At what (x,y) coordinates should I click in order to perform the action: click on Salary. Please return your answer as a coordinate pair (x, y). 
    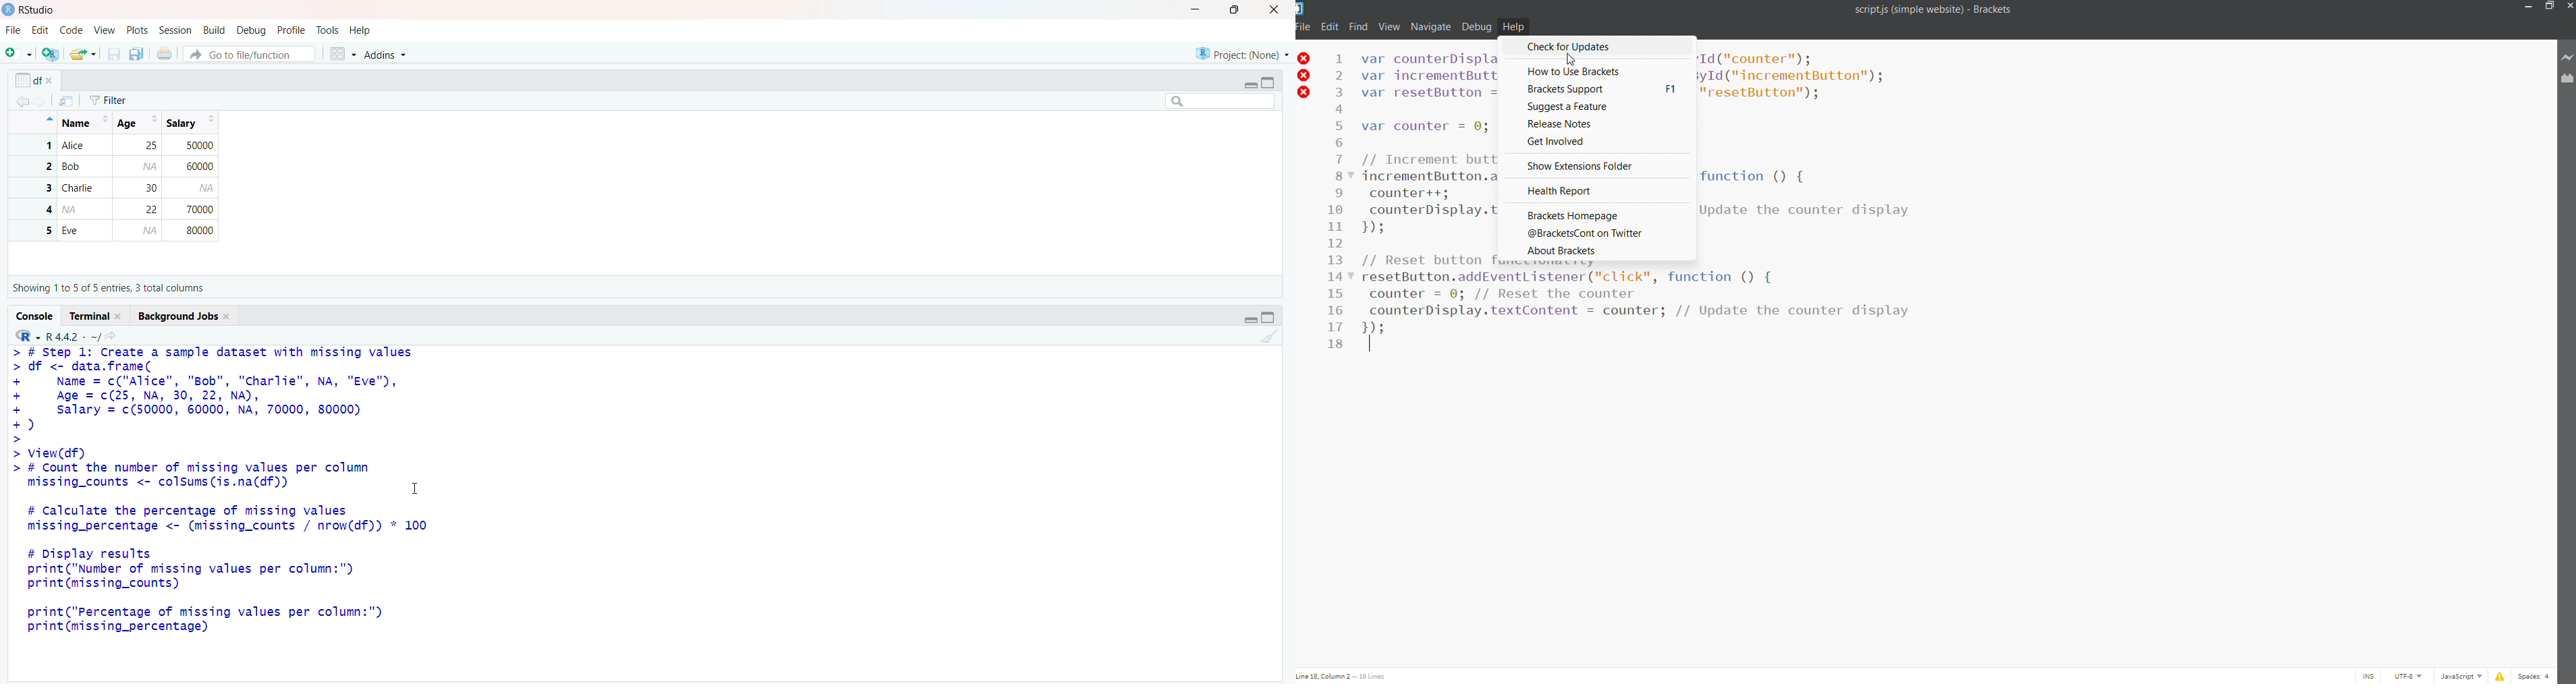
    Looking at the image, I should click on (190, 123).